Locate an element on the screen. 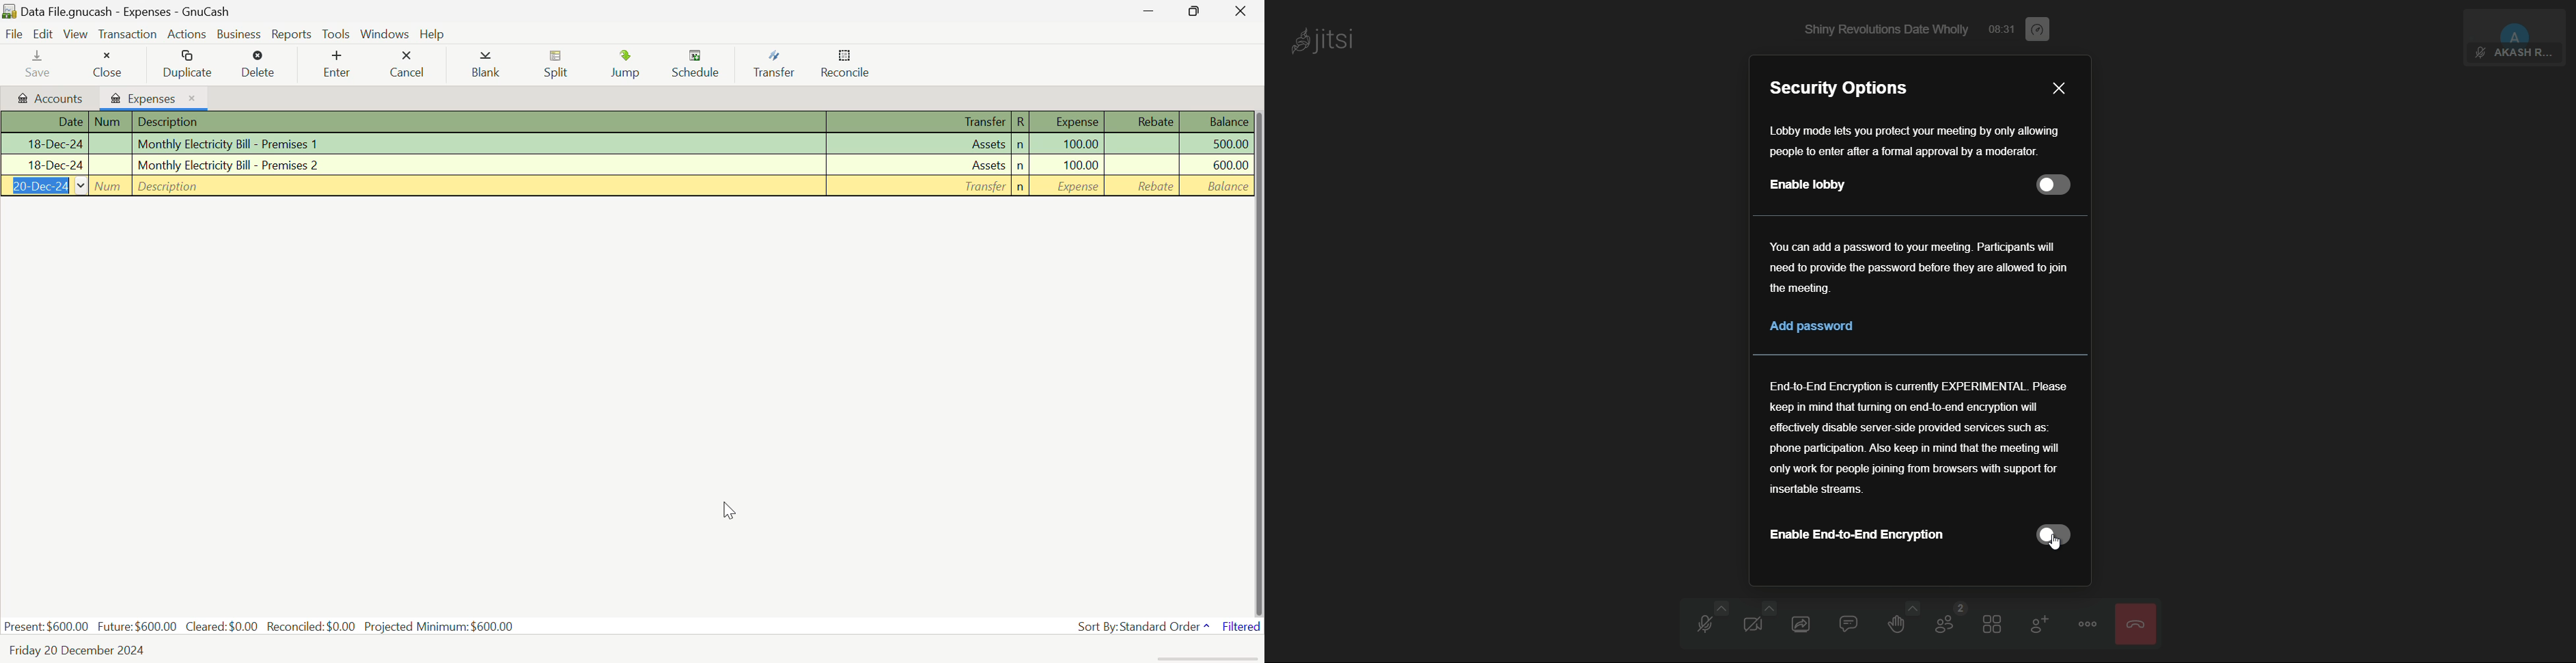 The height and width of the screenshot is (672, 2576). Cancel is located at coordinates (410, 66).